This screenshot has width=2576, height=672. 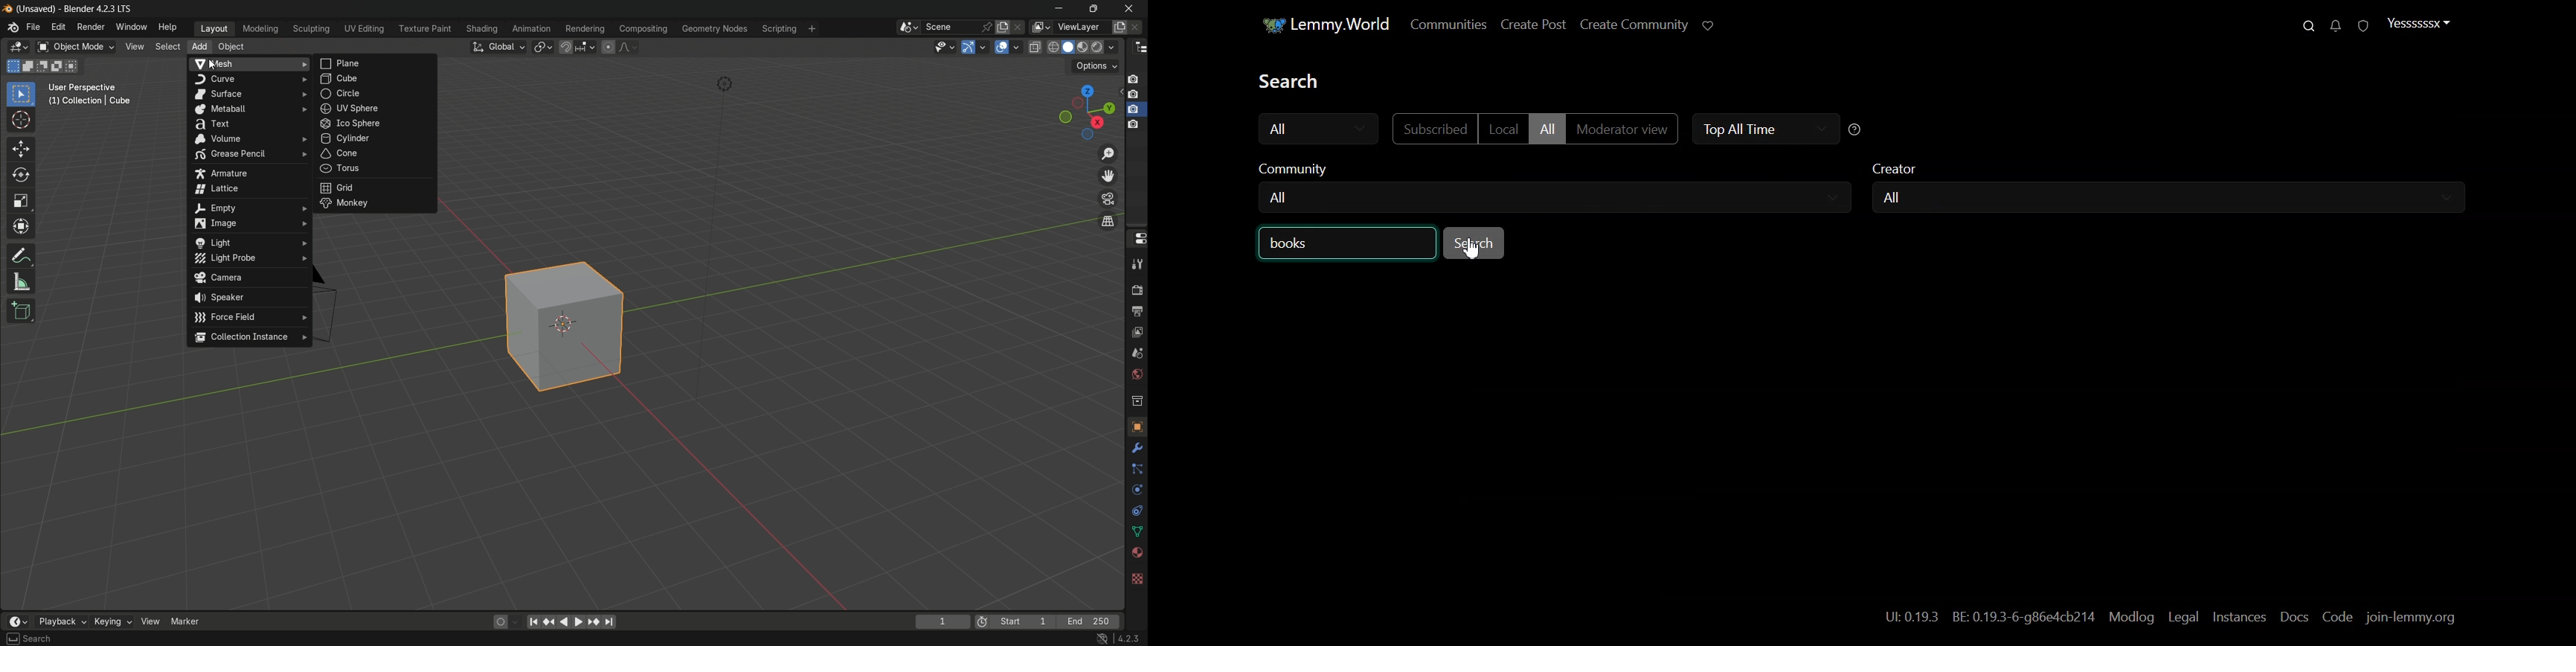 I want to click on invert existing selection, so click(x=60, y=66).